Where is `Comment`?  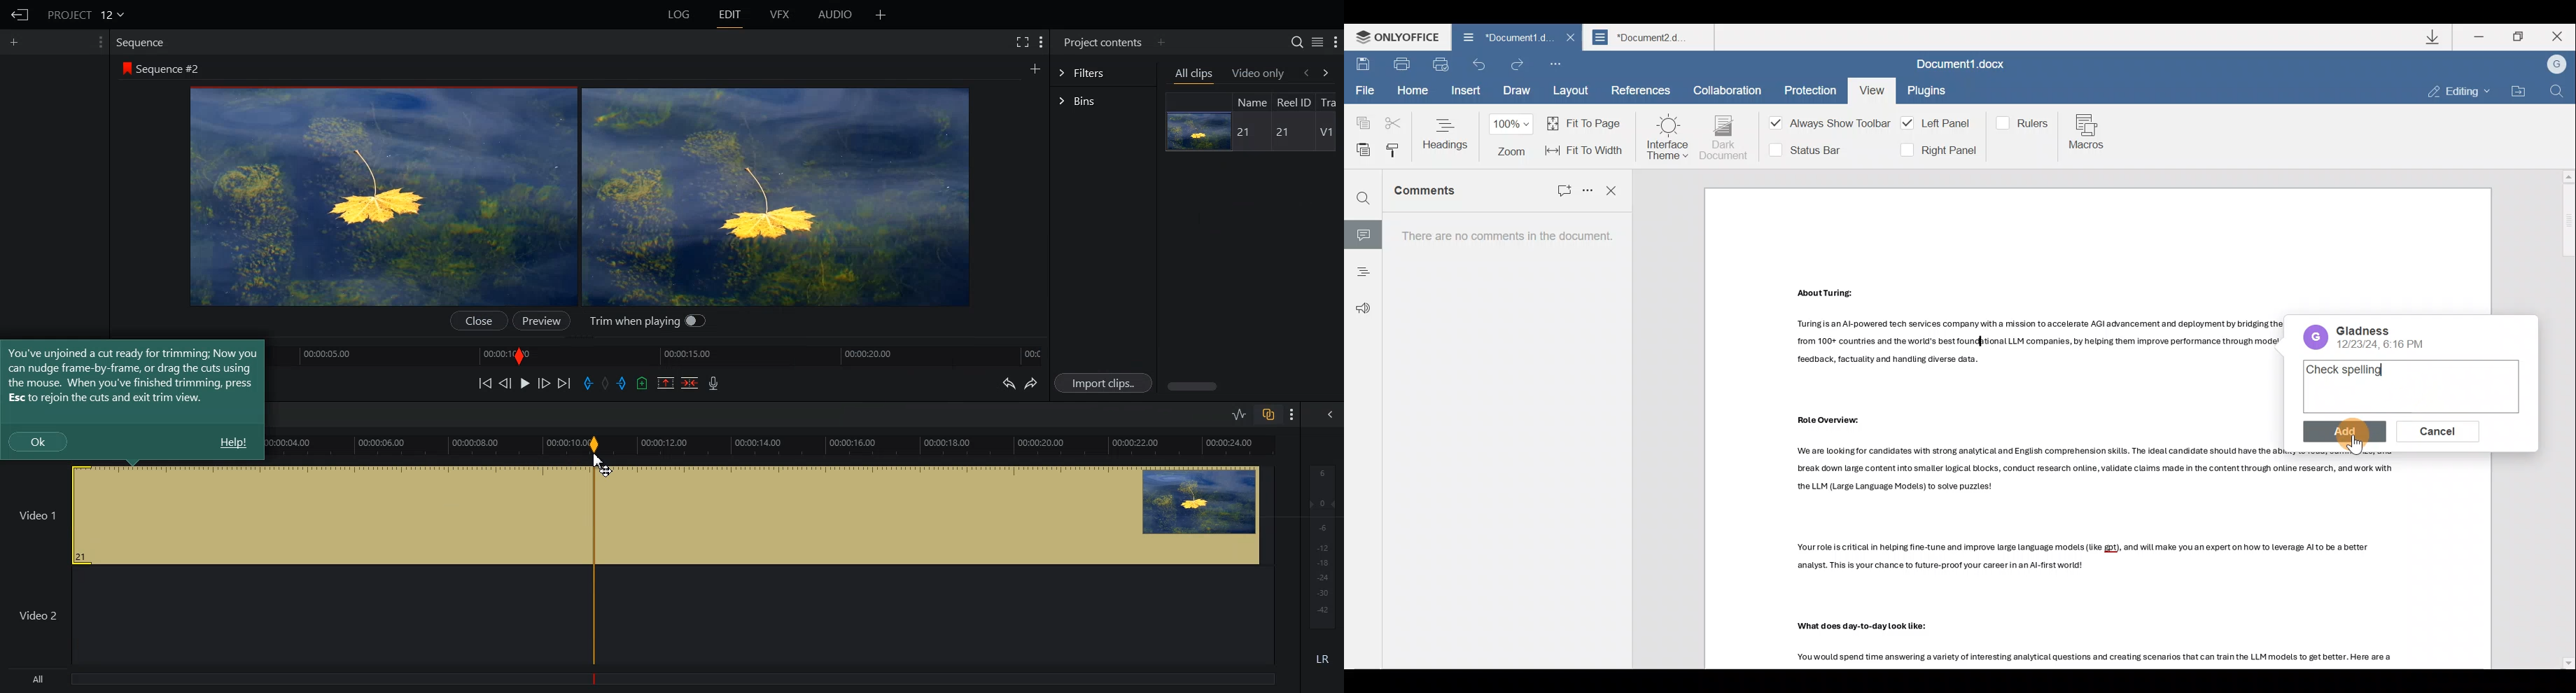 Comment is located at coordinates (1363, 232).